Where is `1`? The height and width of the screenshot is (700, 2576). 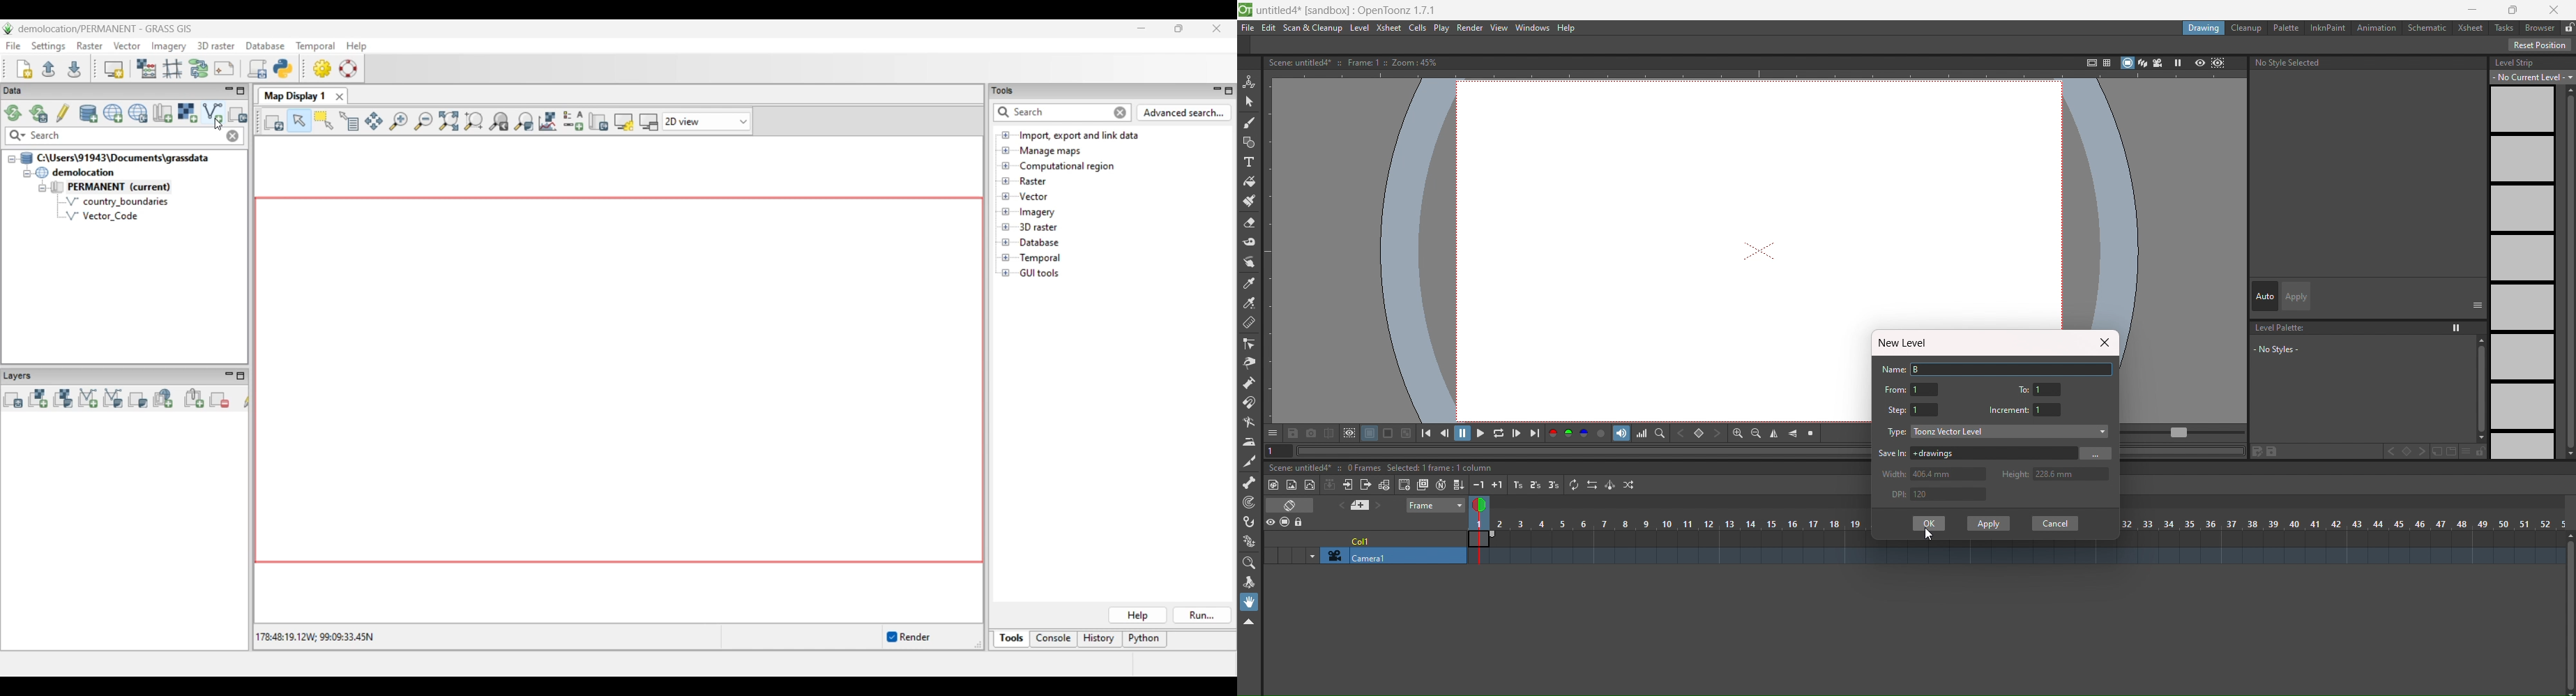
1 is located at coordinates (1925, 389).